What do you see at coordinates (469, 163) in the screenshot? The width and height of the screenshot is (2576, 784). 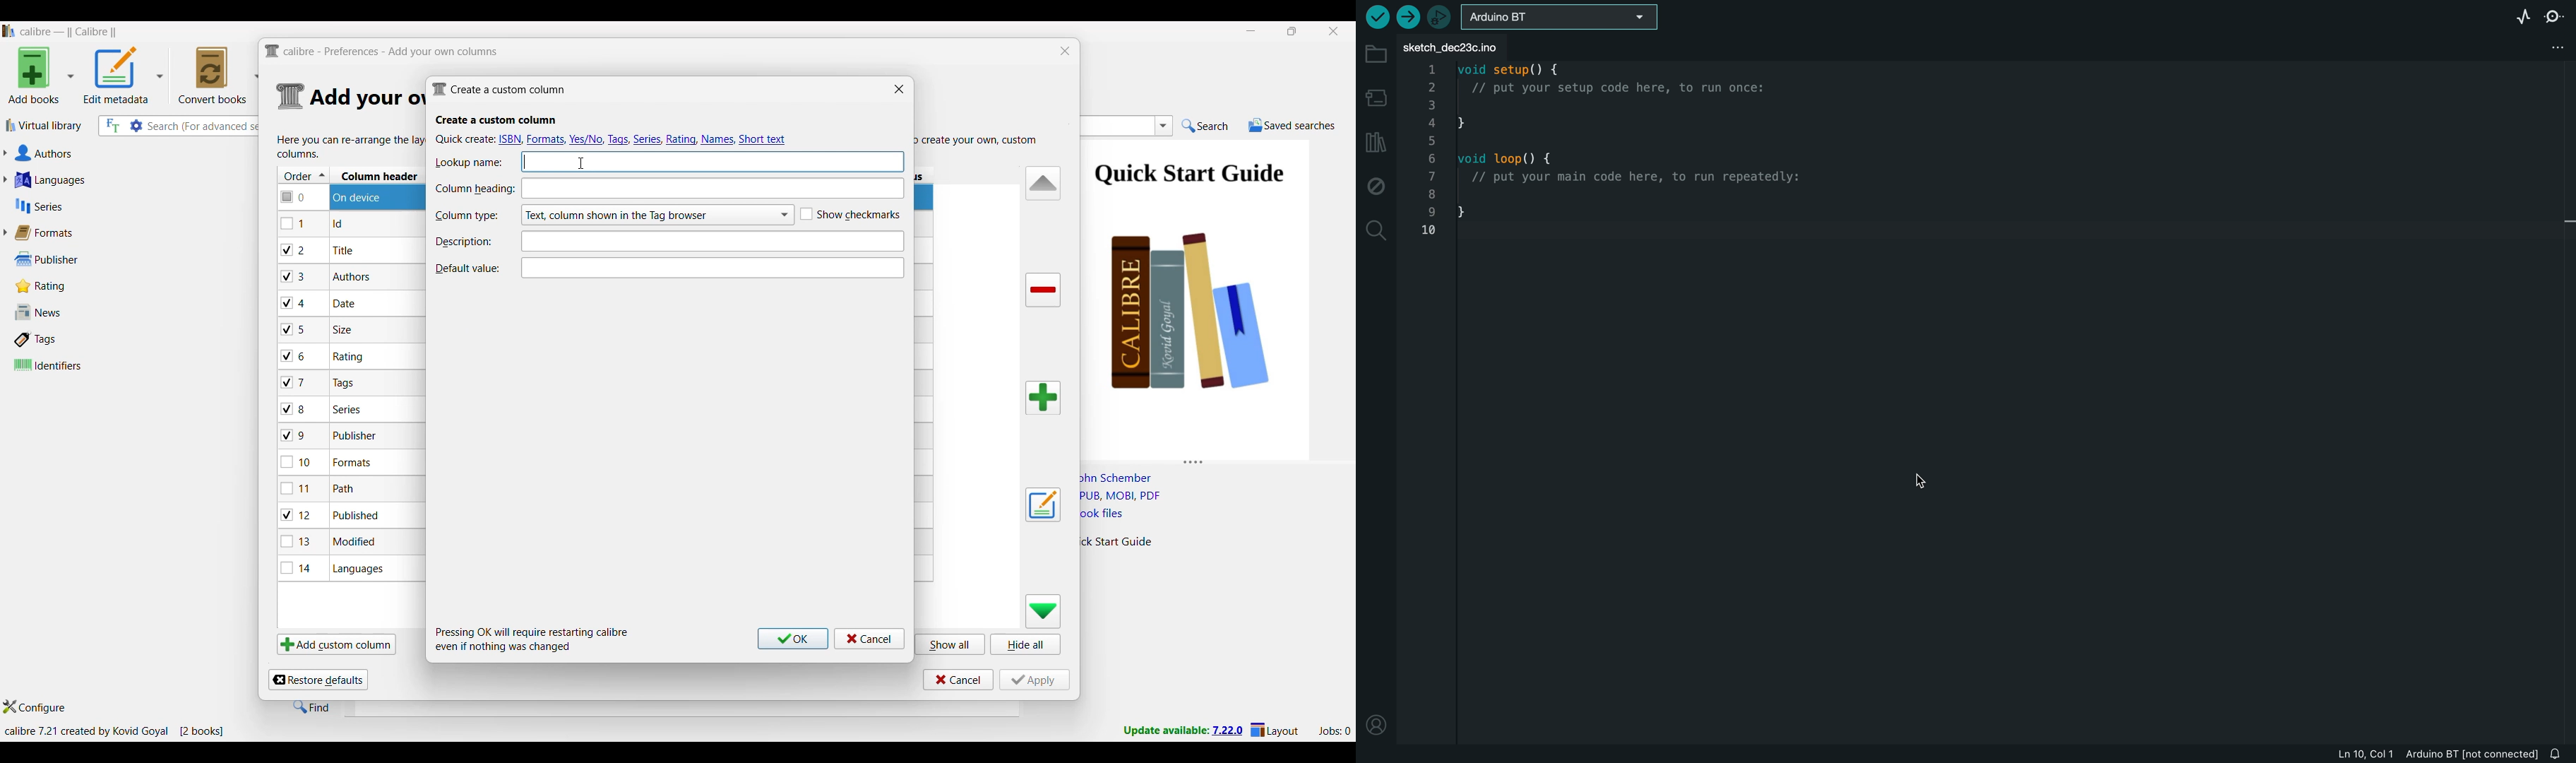 I see `Indicates Lookup name text box` at bounding box center [469, 163].